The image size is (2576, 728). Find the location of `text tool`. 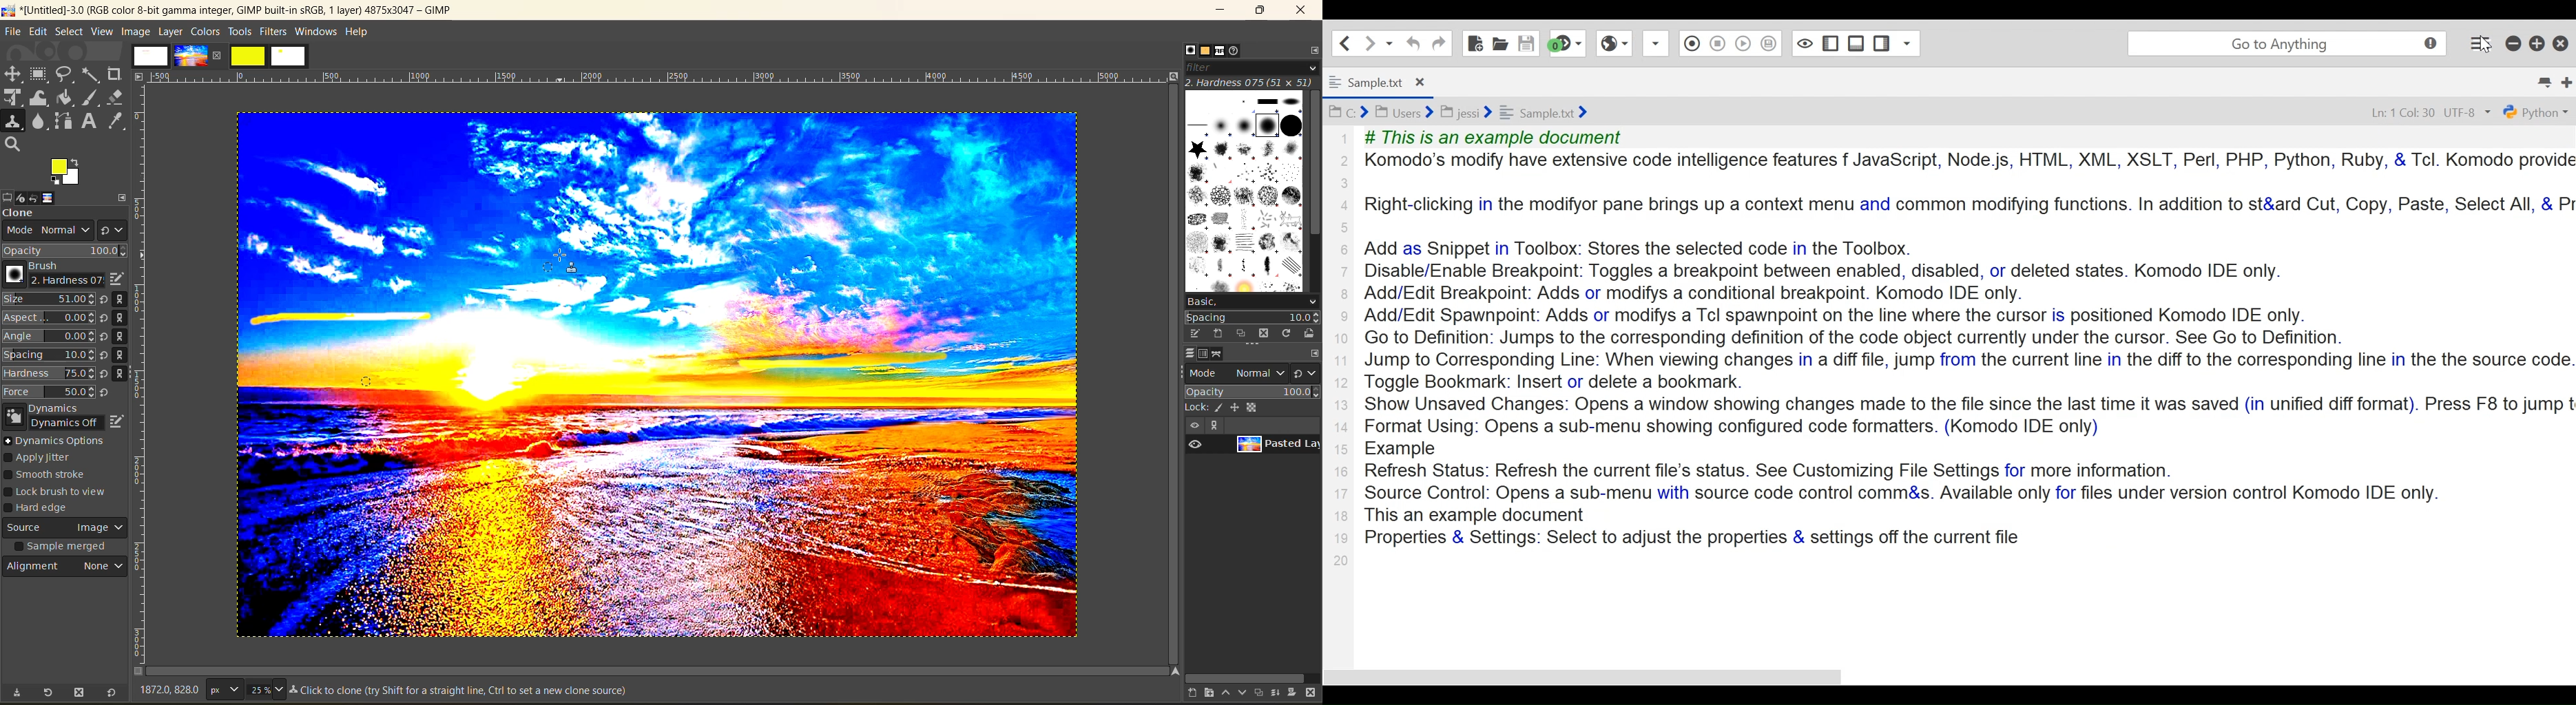

text tool is located at coordinates (90, 122).